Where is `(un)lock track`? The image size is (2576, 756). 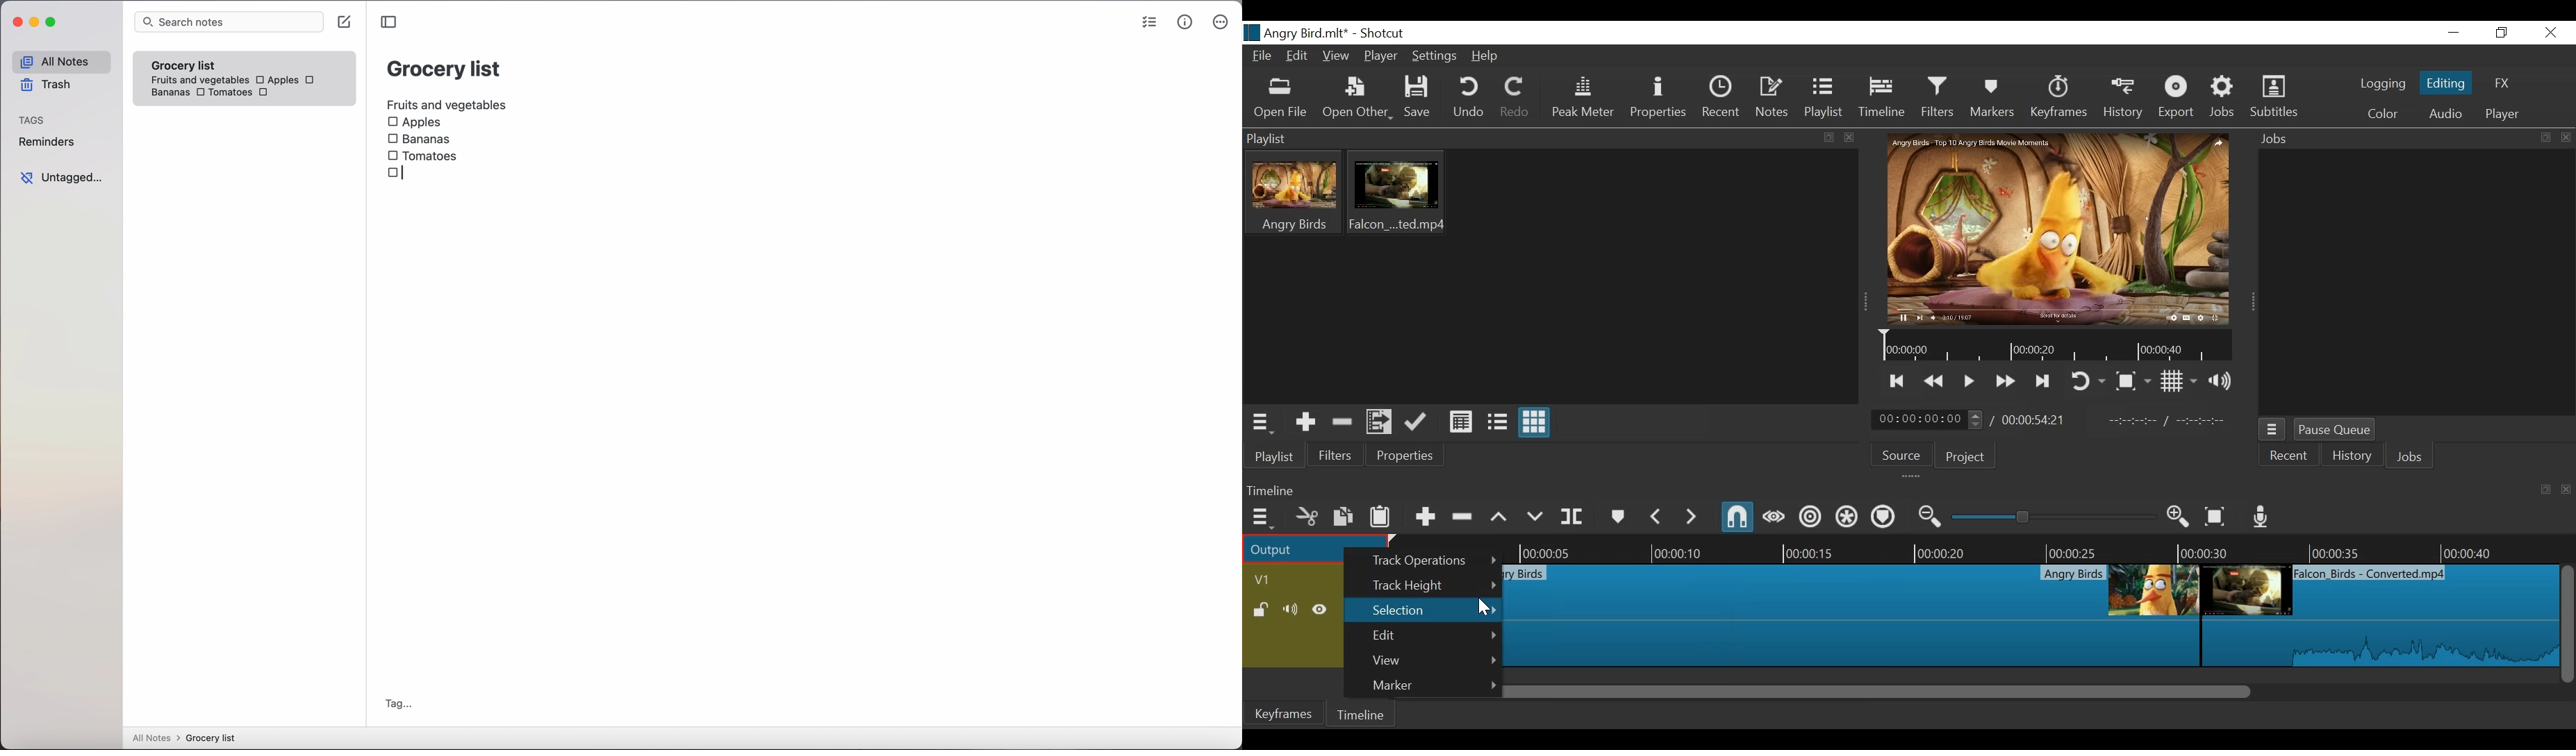
(un)lock track is located at coordinates (1260, 610).